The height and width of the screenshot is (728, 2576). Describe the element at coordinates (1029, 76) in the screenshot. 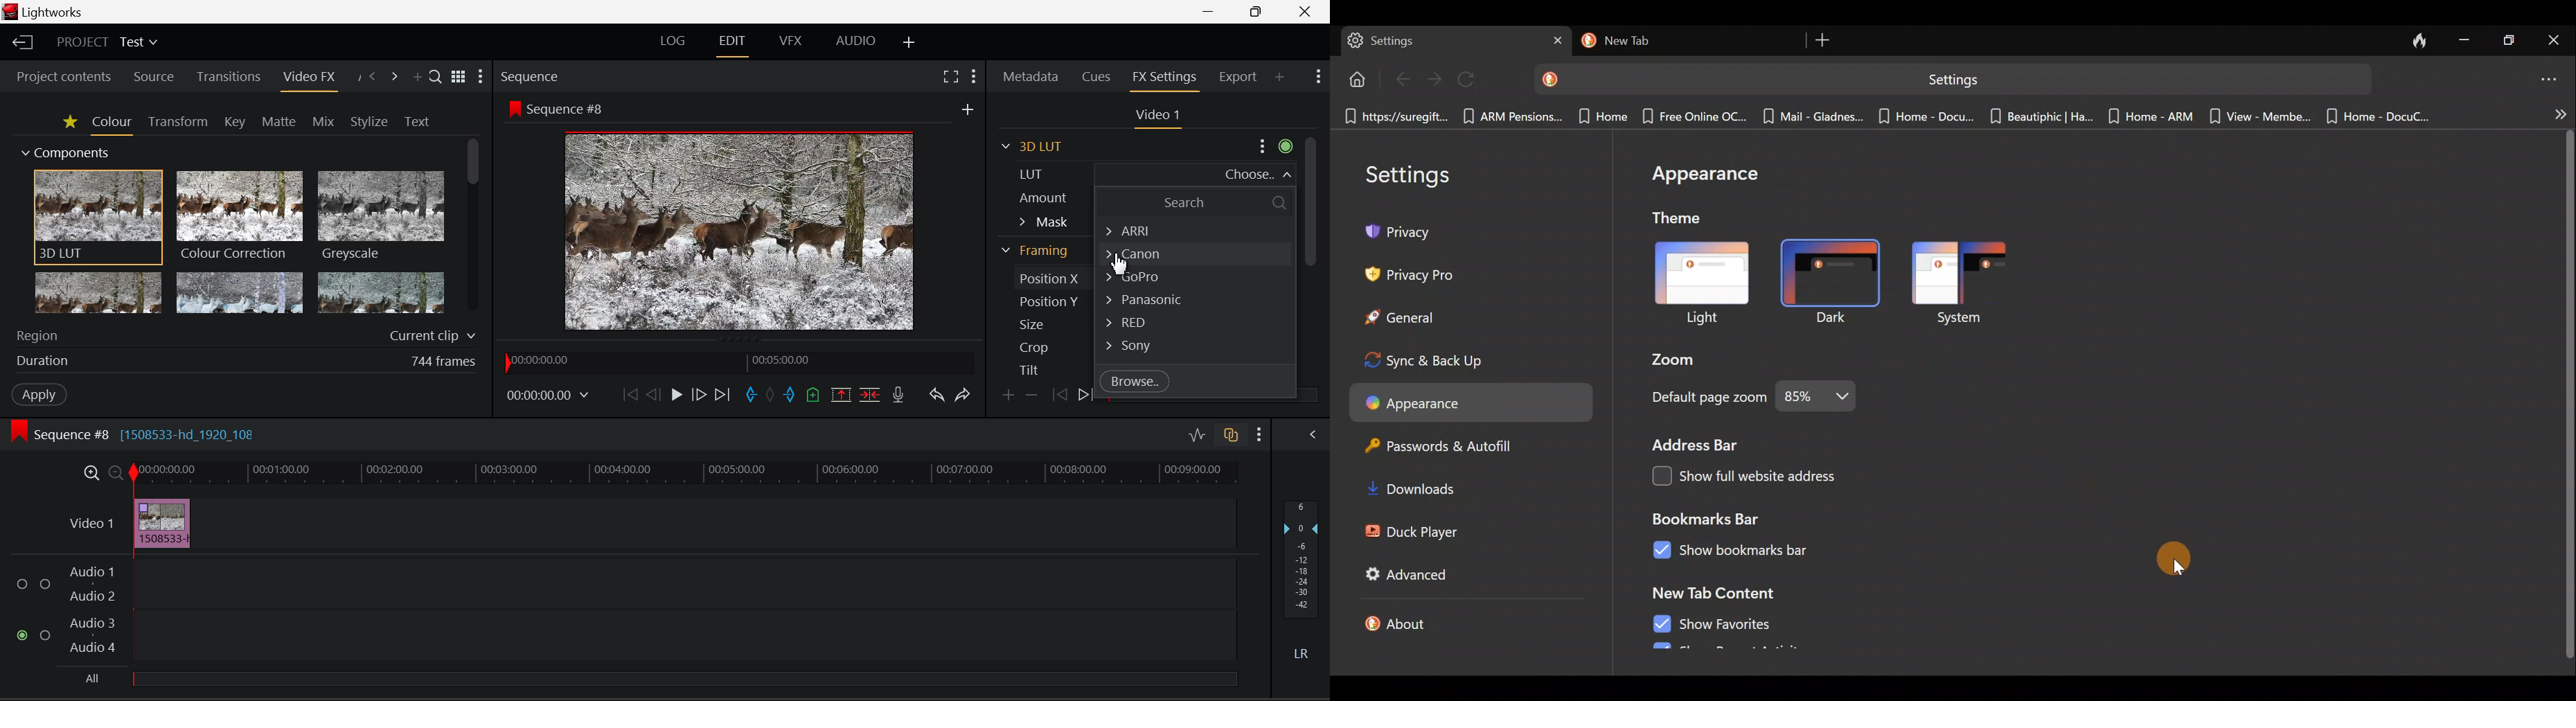

I see `Metadata` at that location.